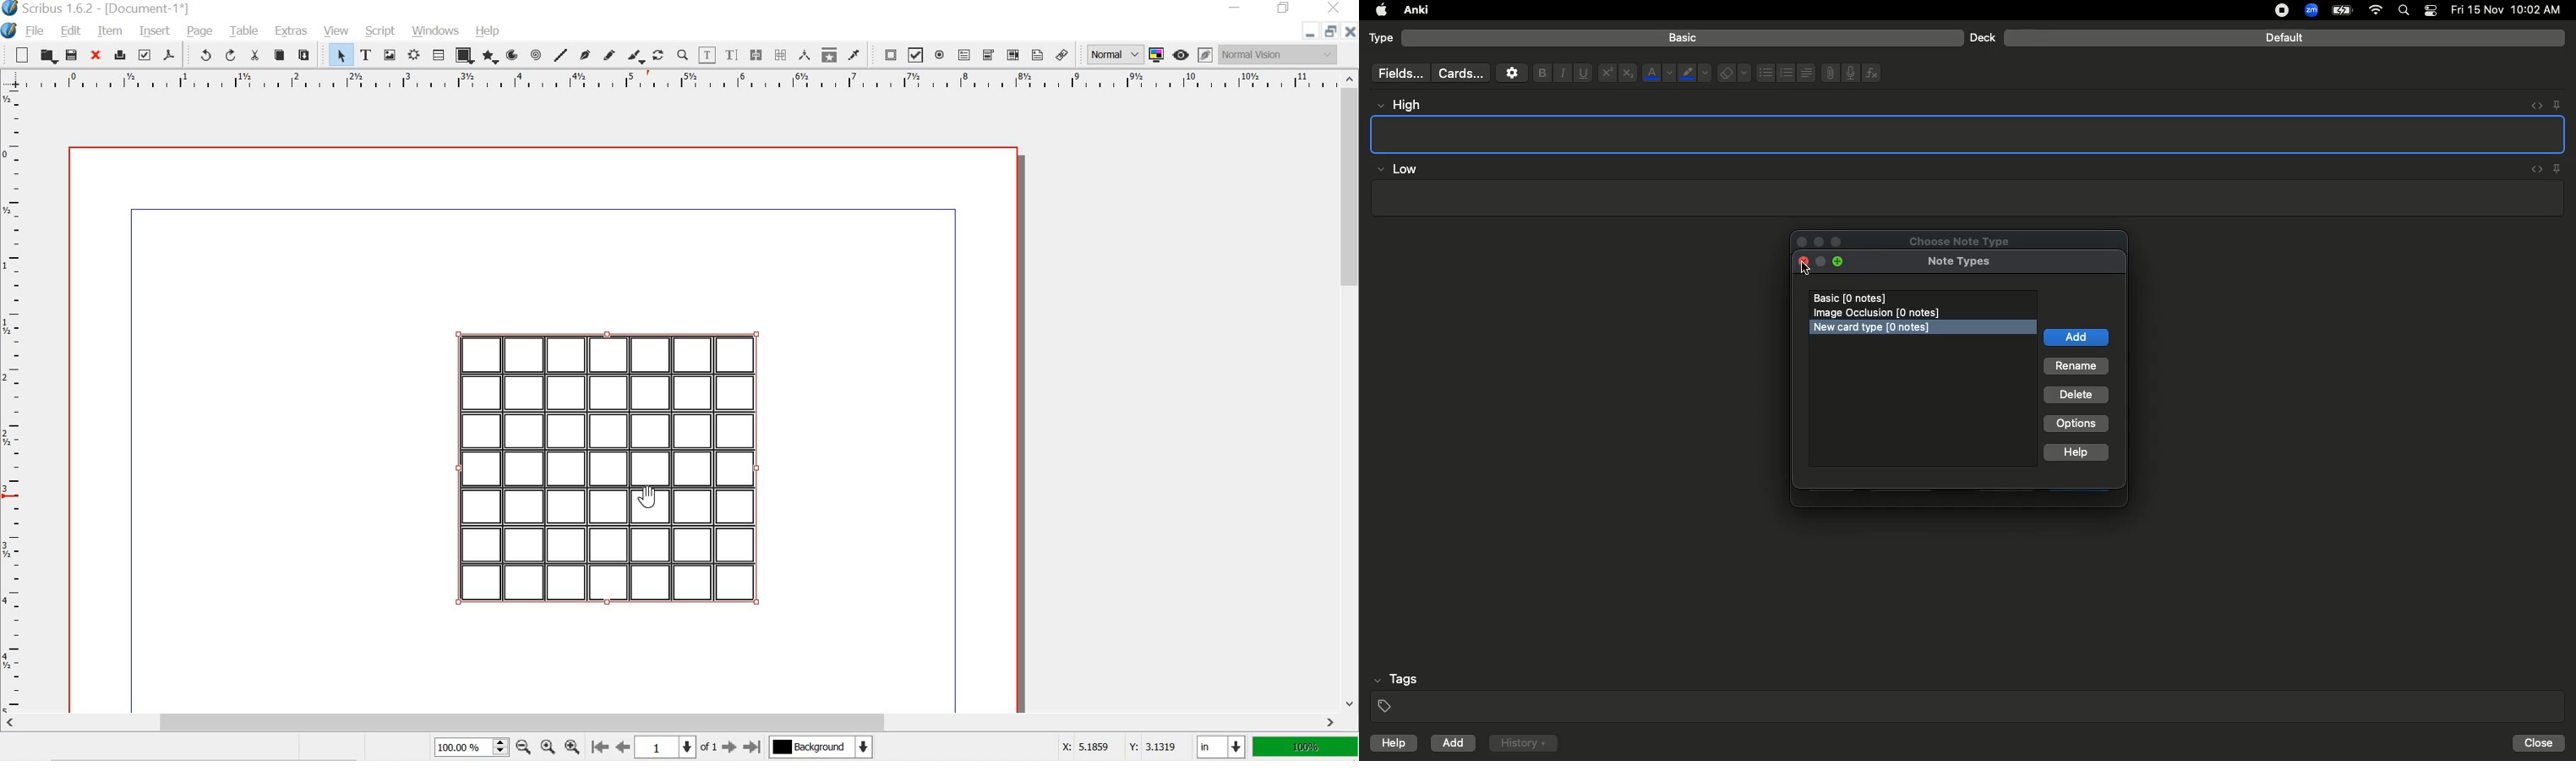 Image resolution: width=2576 pixels, height=784 pixels. Describe the element at coordinates (1337, 9) in the screenshot. I see `close` at that location.